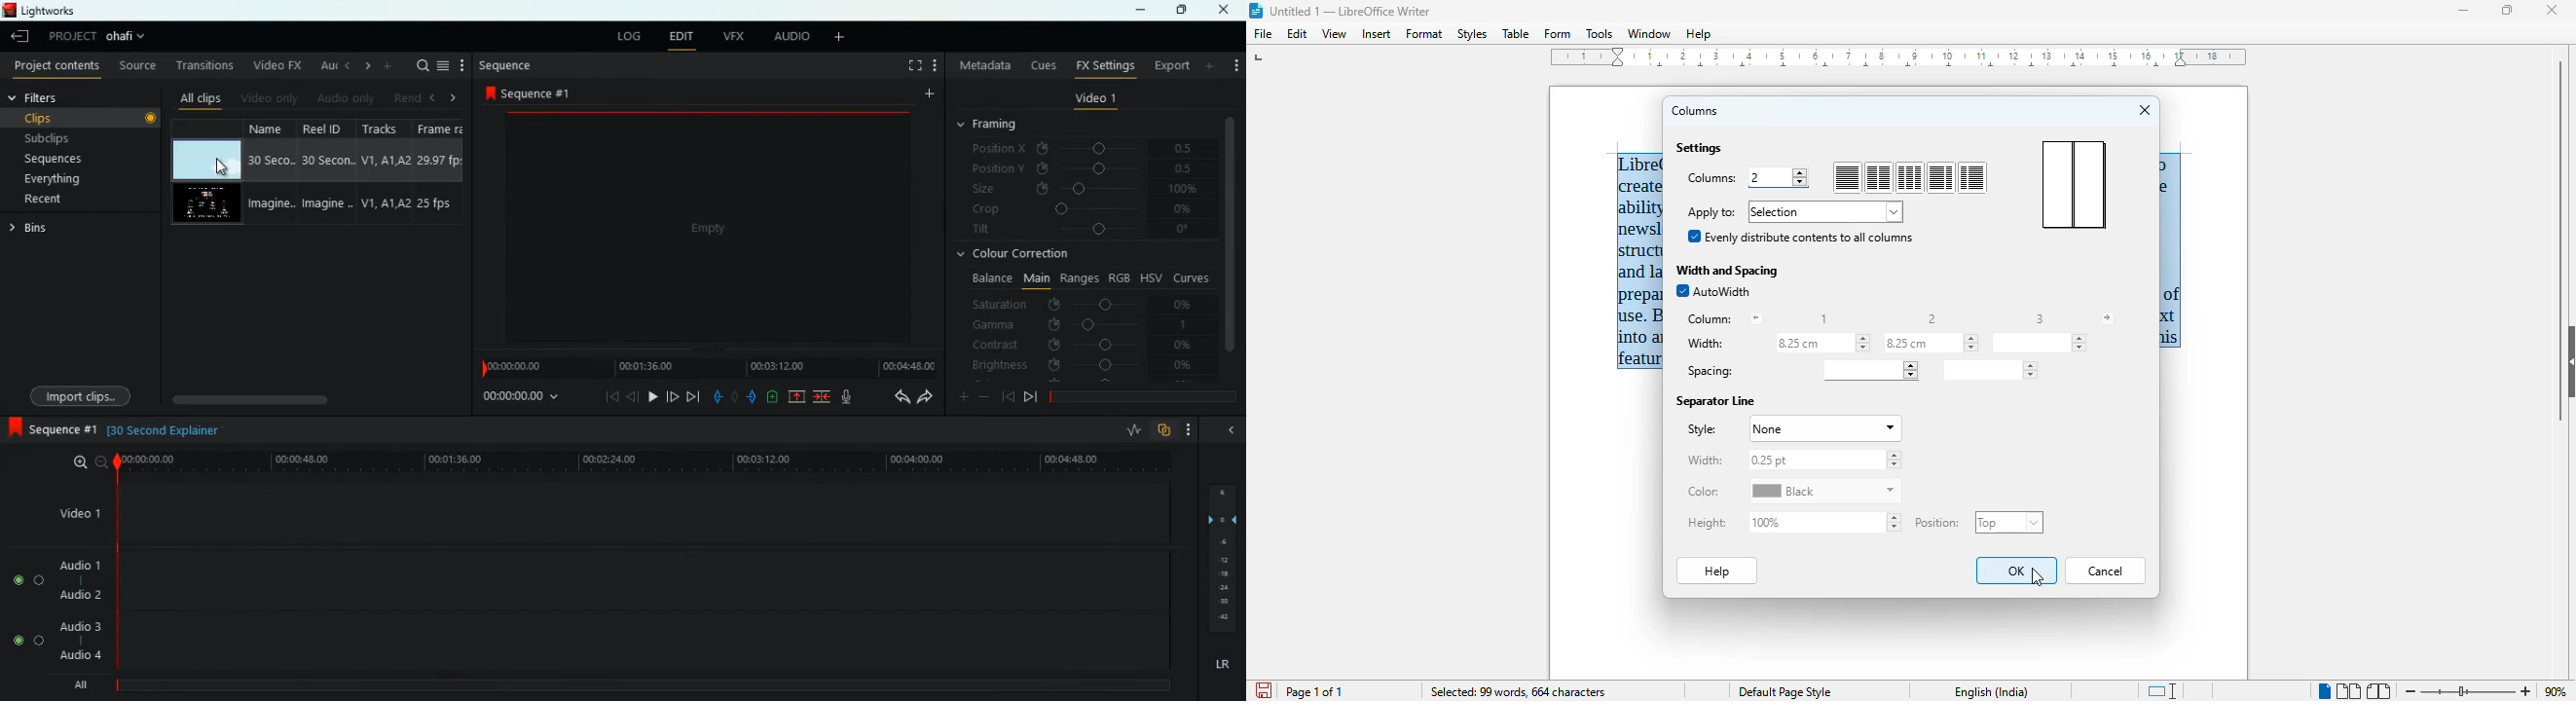 This screenshot has height=728, width=2576. I want to click on tab stop, so click(1261, 57).